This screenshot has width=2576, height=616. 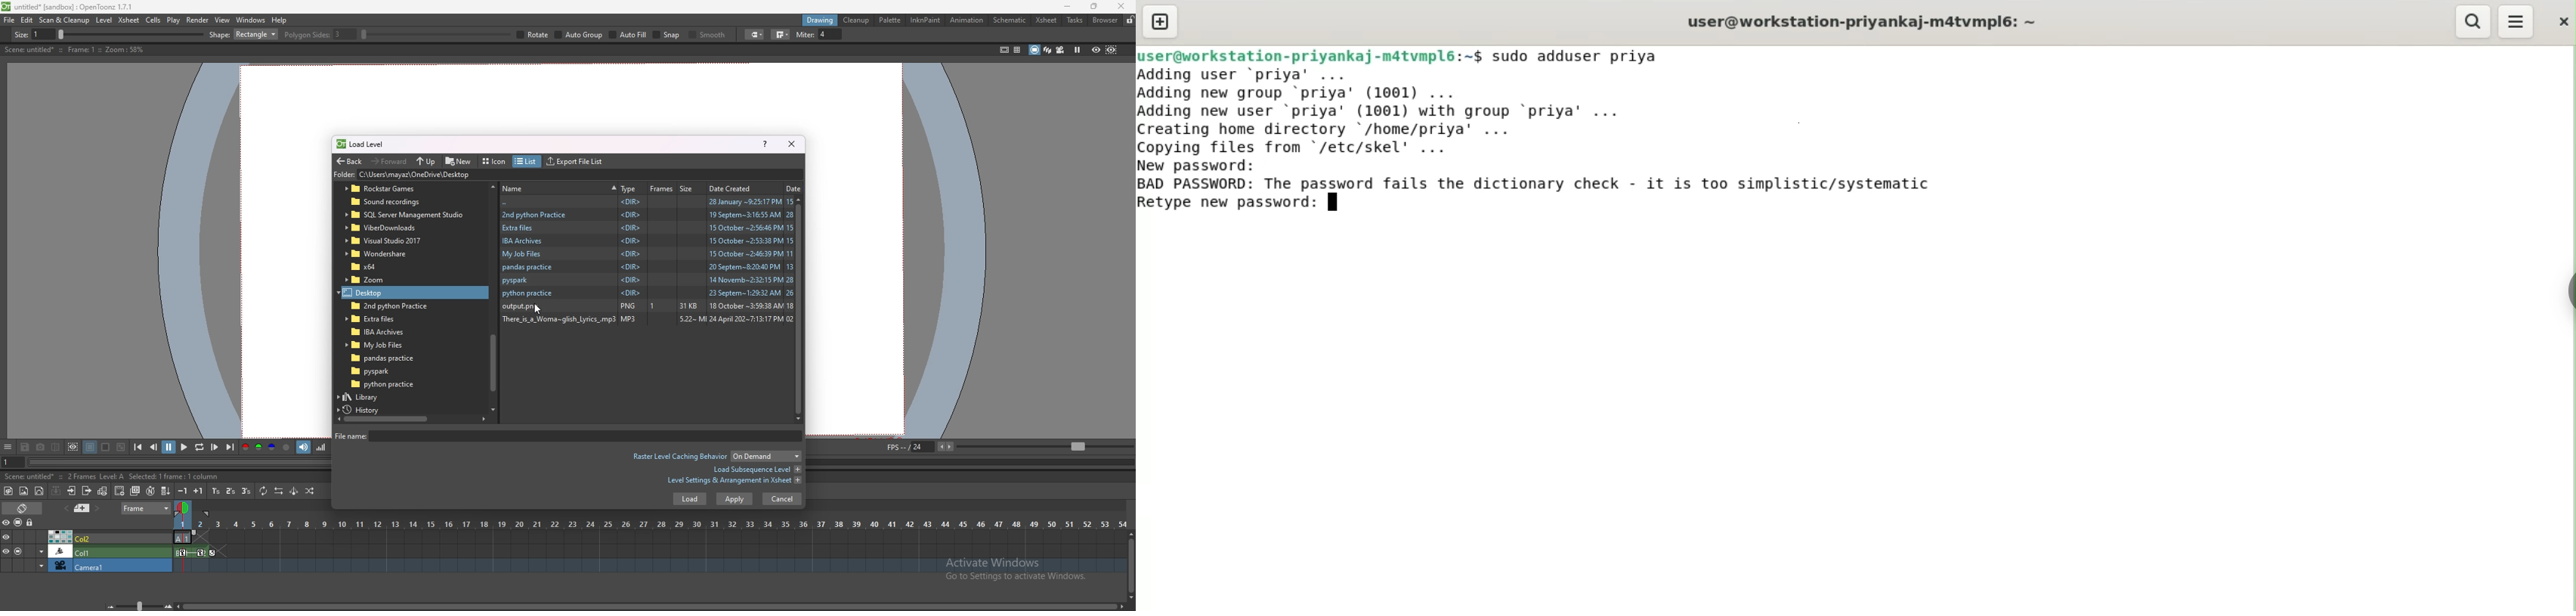 What do you see at coordinates (90, 447) in the screenshot?
I see `black background` at bounding box center [90, 447].